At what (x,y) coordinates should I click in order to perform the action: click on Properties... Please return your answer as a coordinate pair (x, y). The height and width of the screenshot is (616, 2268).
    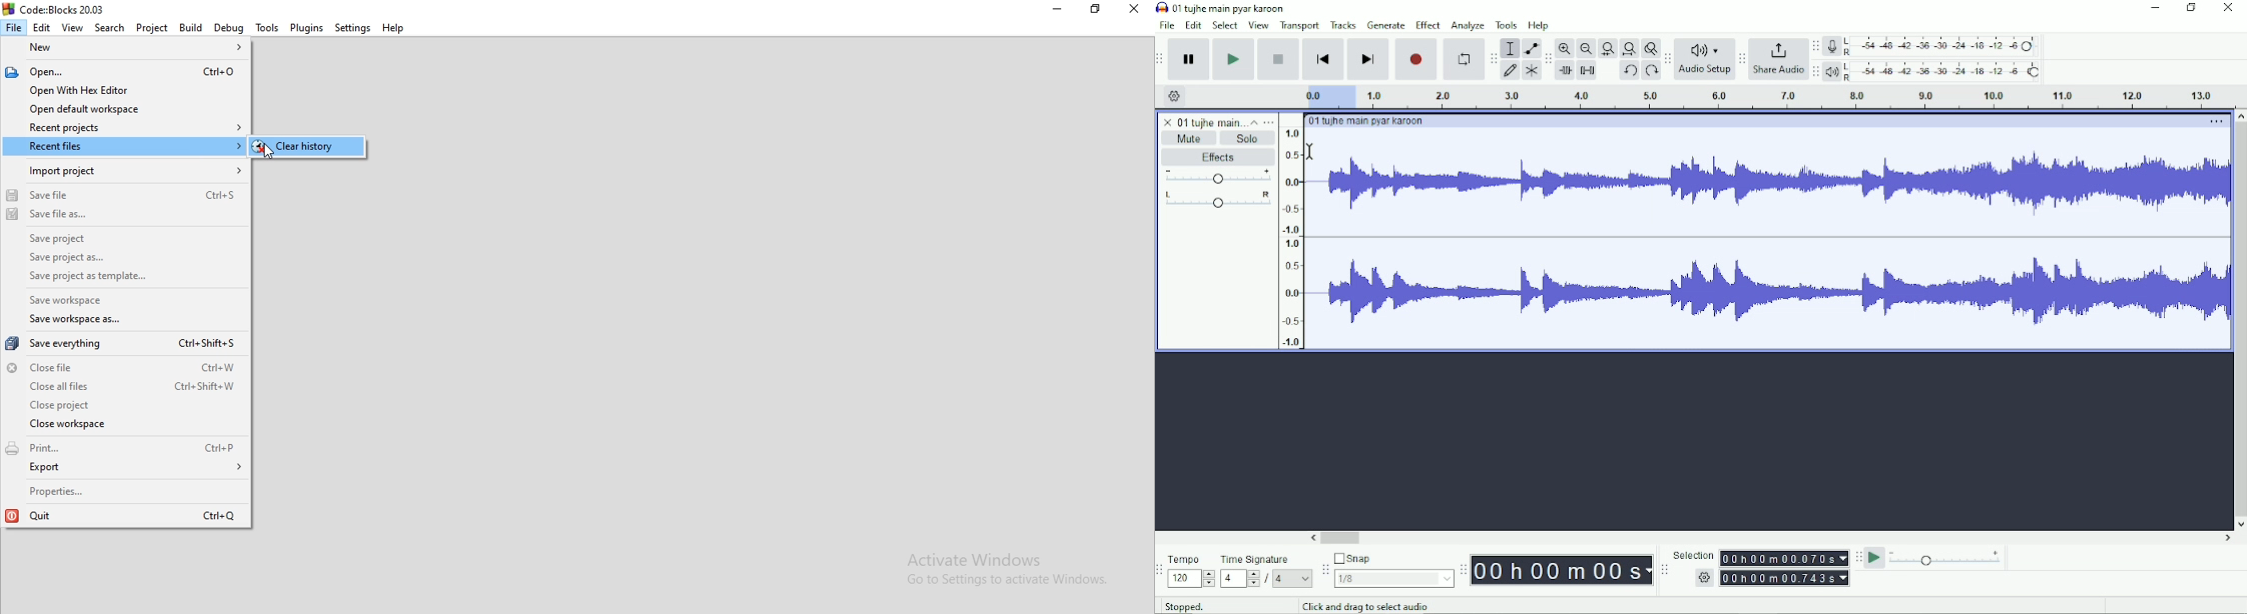
    Looking at the image, I should click on (127, 491).